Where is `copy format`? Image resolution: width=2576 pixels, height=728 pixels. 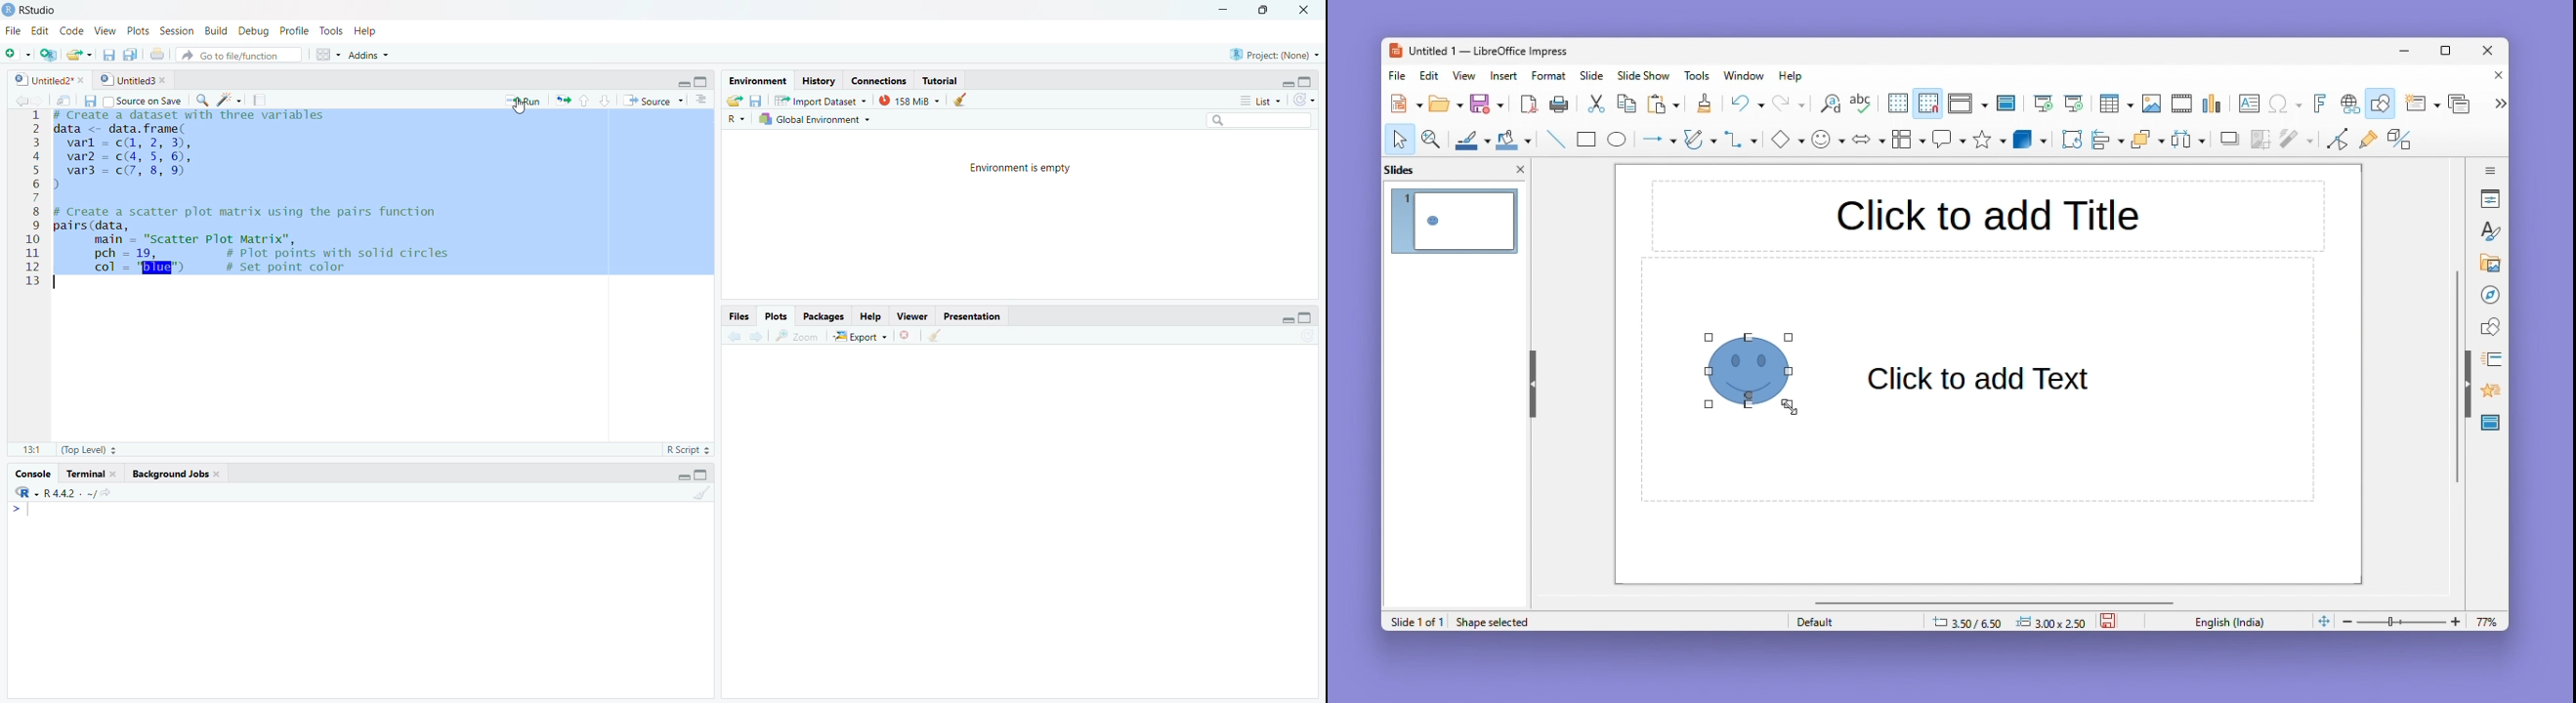 copy format is located at coordinates (1703, 105).